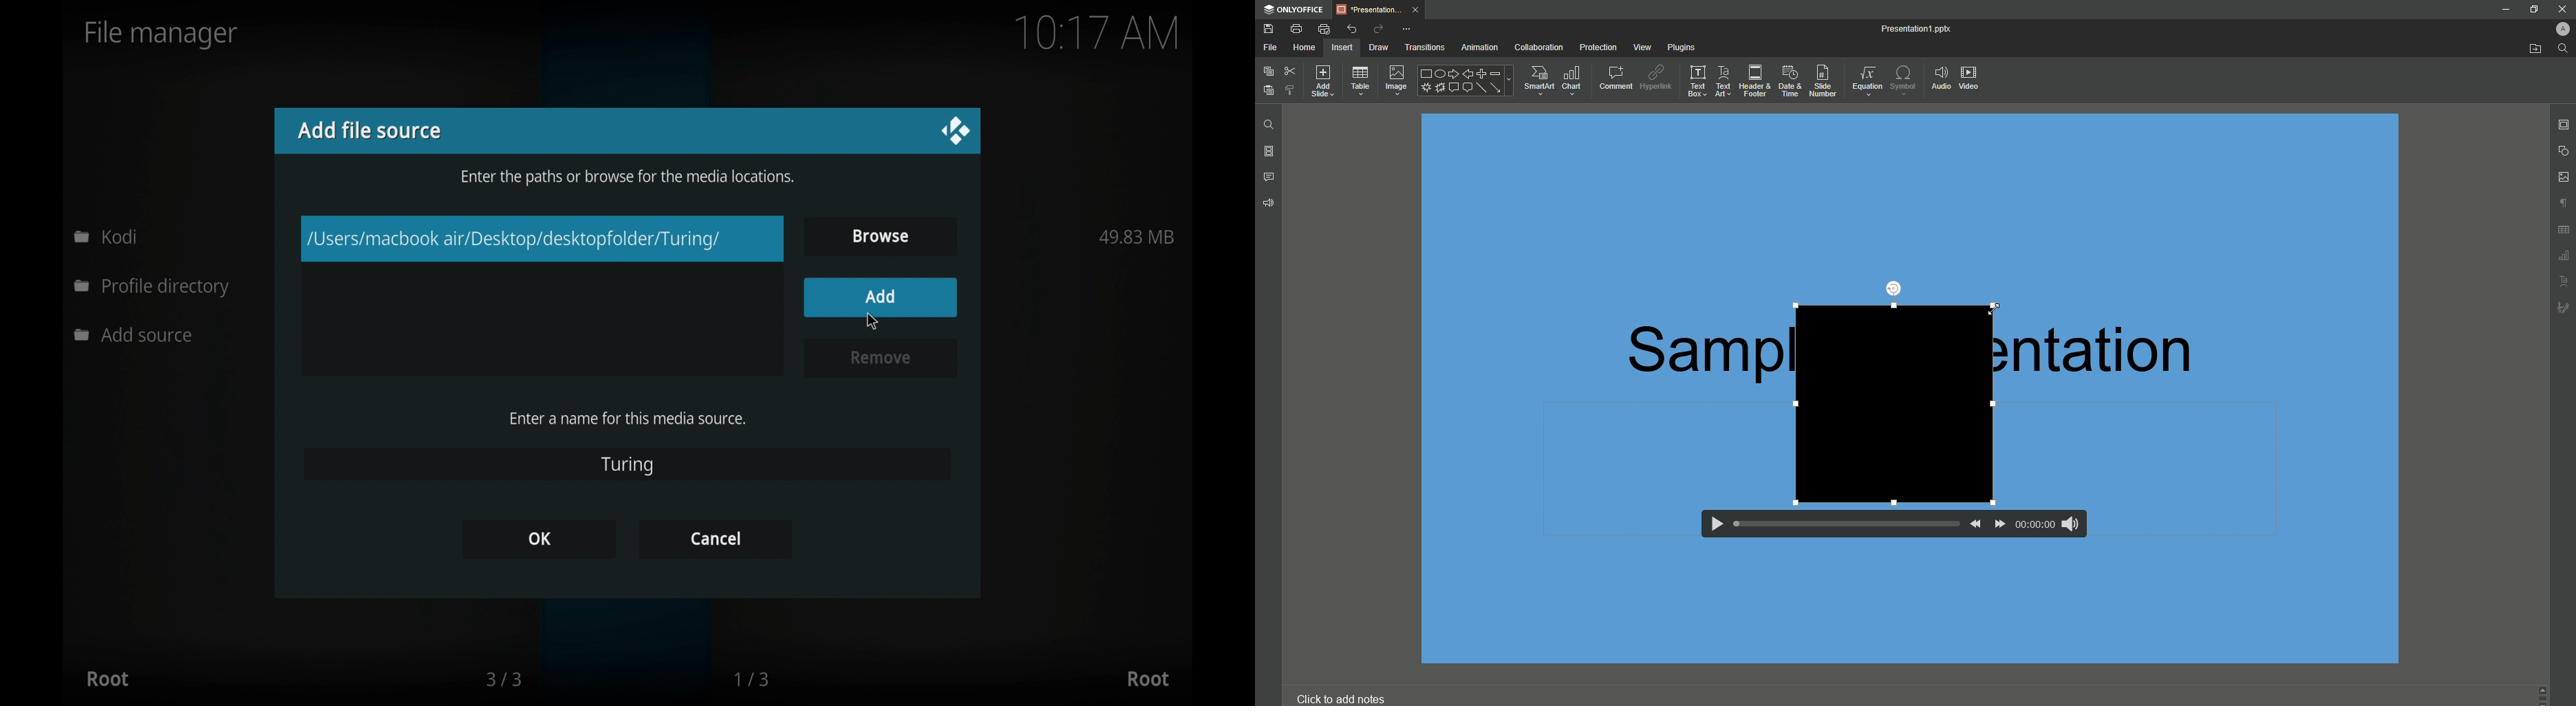 The width and height of the screenshot is (2576, 728). What do you see at coordinates (1695, 81) in the screenshot?
I see `Text Box` at bounding box center [1695, 81].